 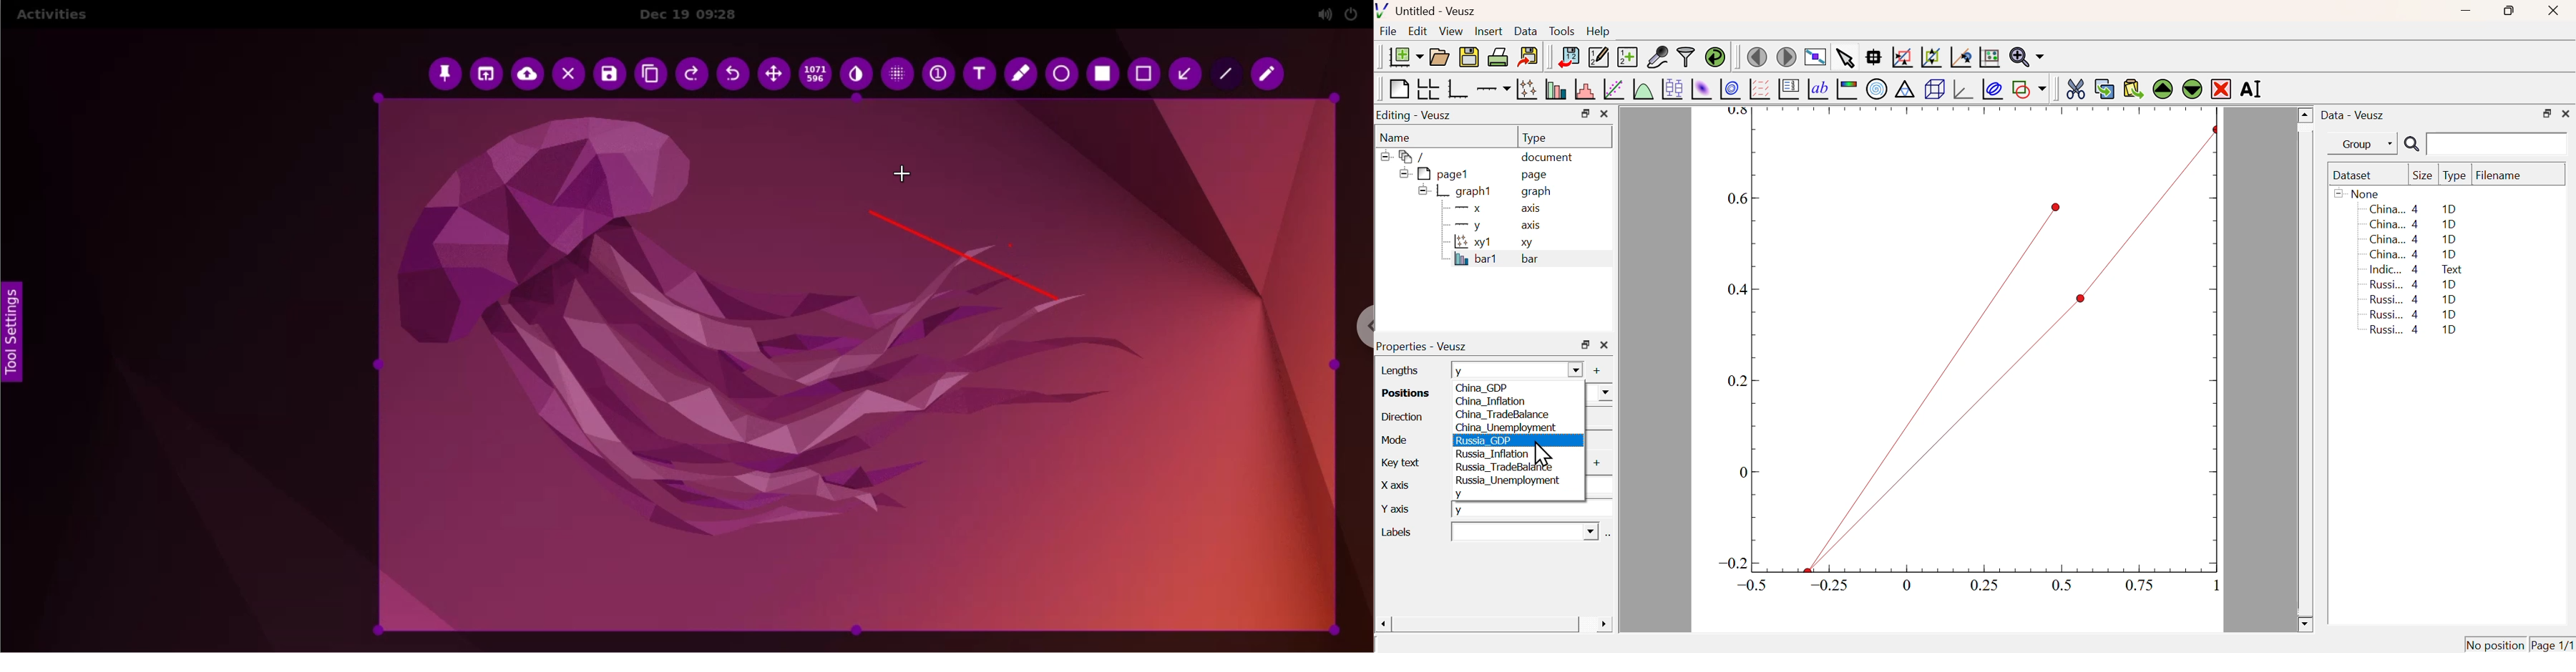 I want to click on line, so click(x=959, y=252).